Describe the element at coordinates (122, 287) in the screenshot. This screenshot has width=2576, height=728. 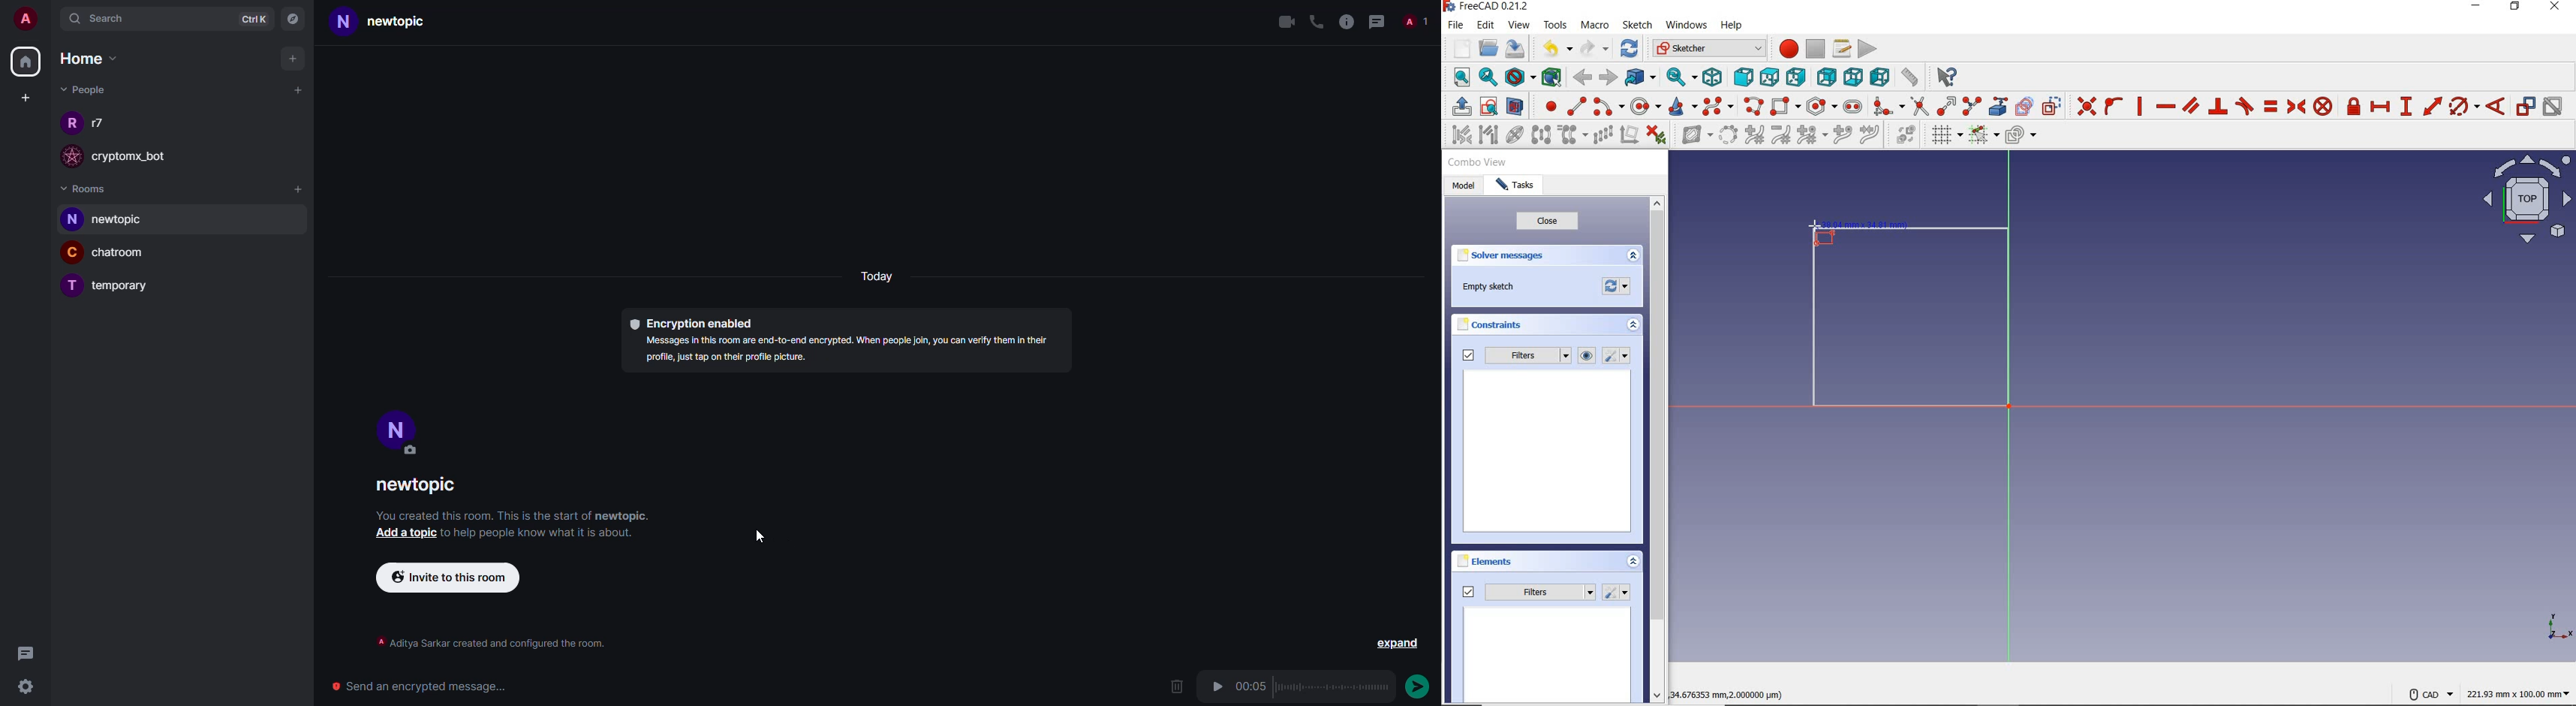
I see `room` at that location.